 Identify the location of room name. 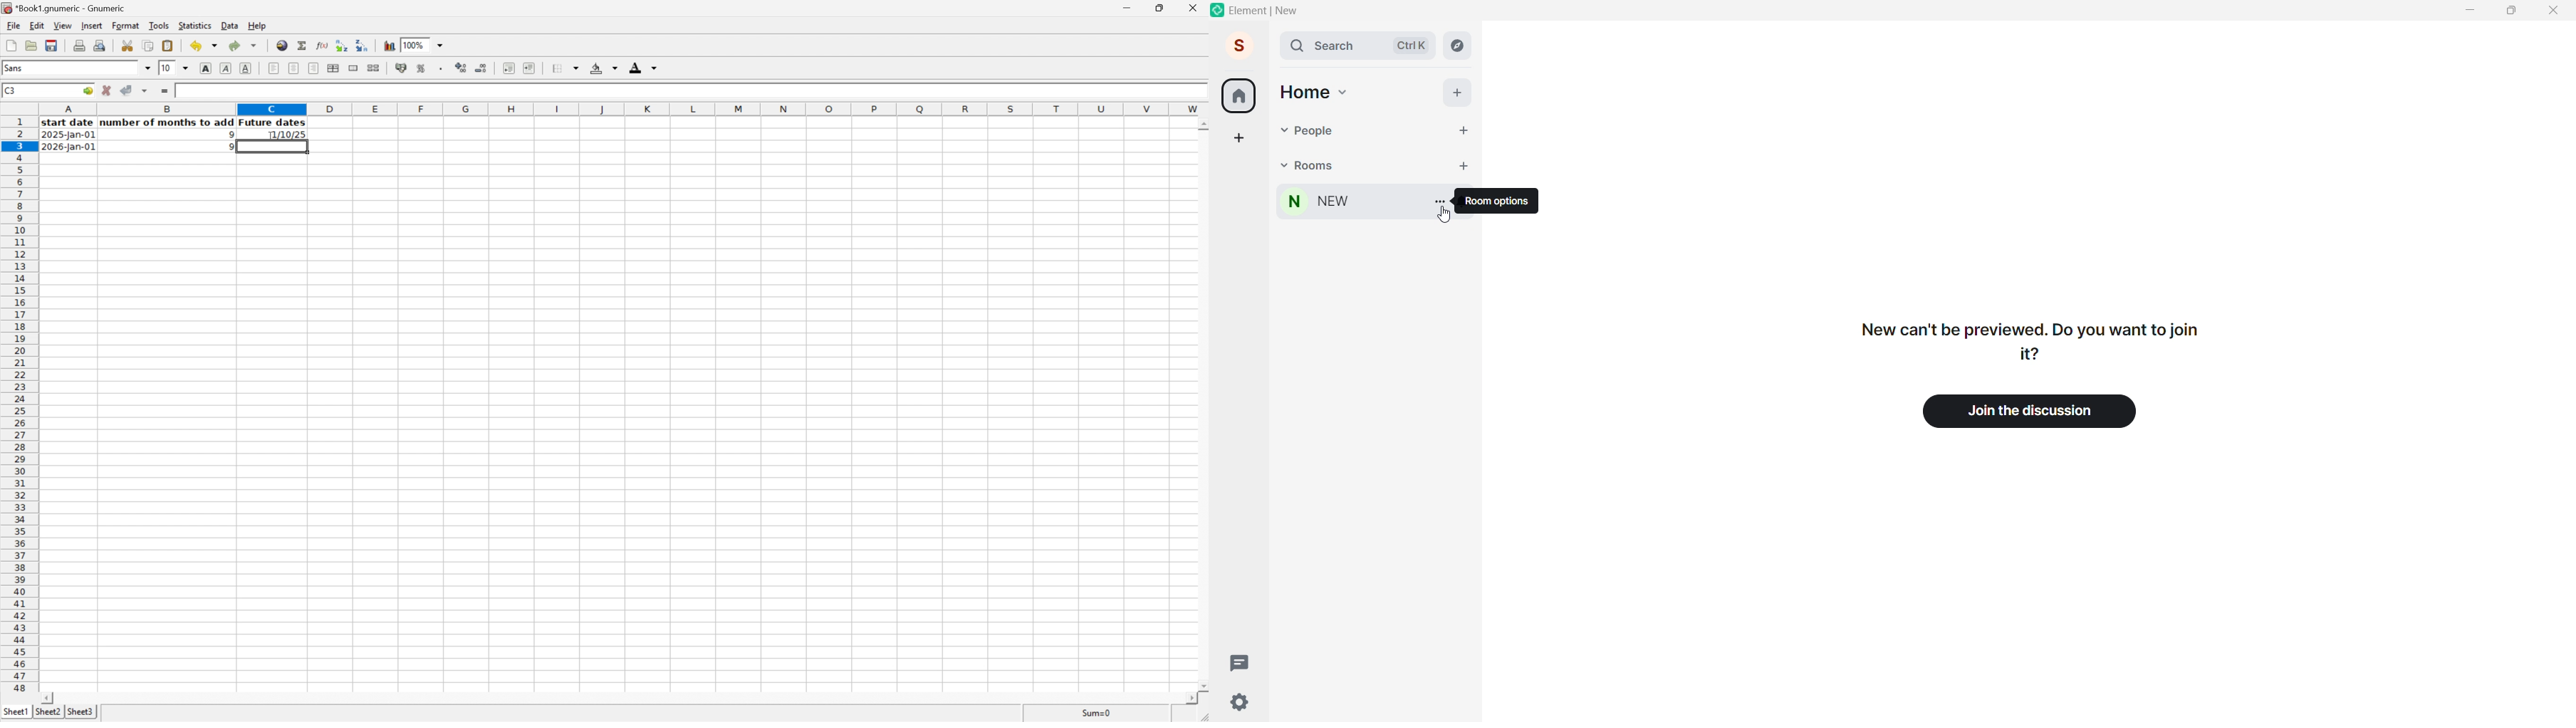
(1312, 204).